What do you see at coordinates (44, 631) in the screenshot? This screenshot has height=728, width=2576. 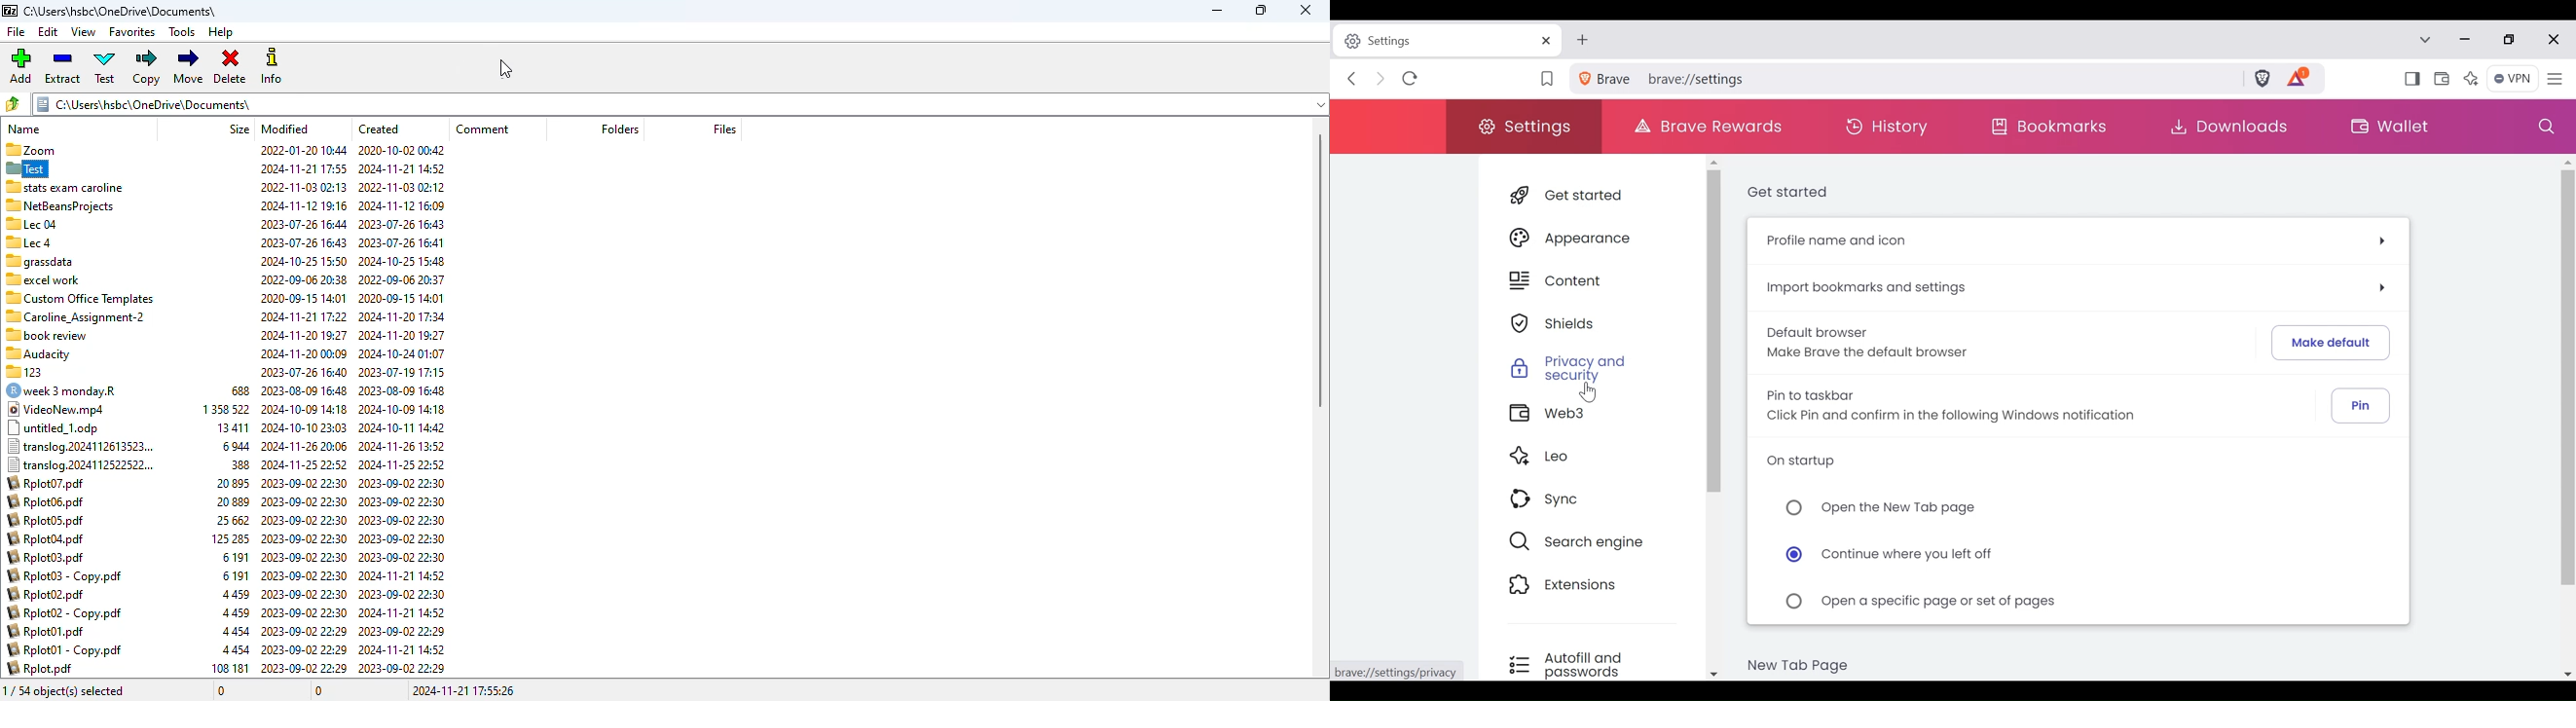 I see `Rplot01.pdf` at bounding box center [44, 631].